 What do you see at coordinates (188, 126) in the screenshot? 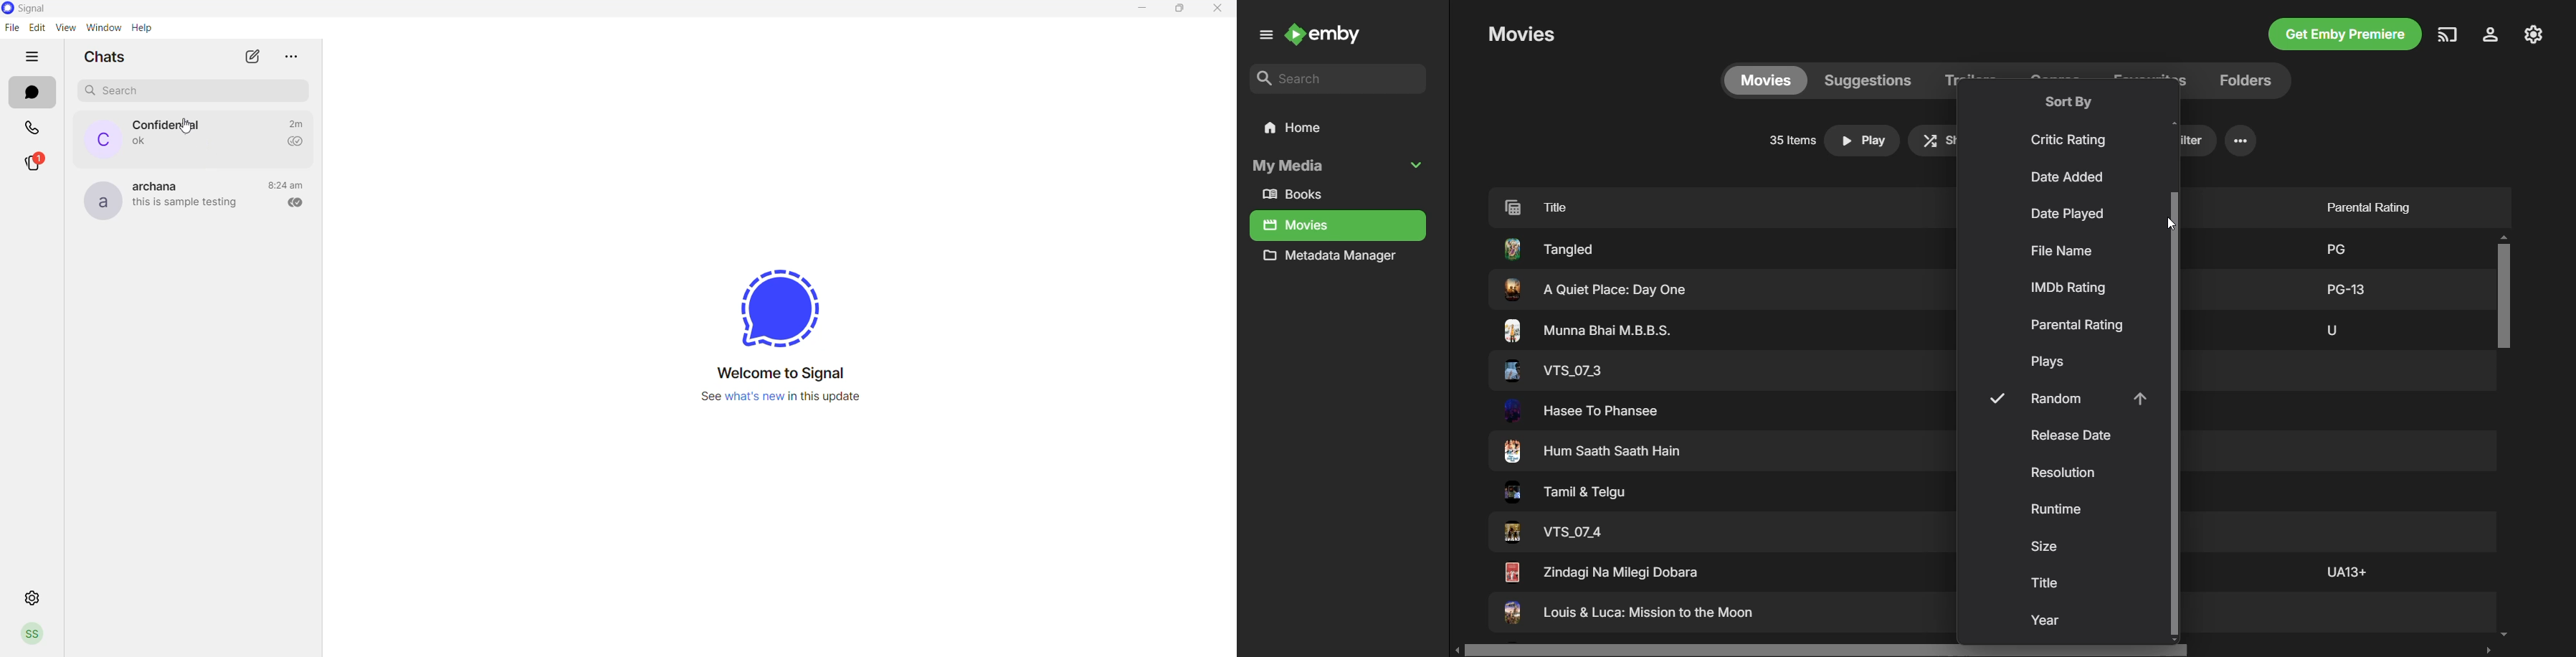
I see `cursor` at bounding box center [188, 126].